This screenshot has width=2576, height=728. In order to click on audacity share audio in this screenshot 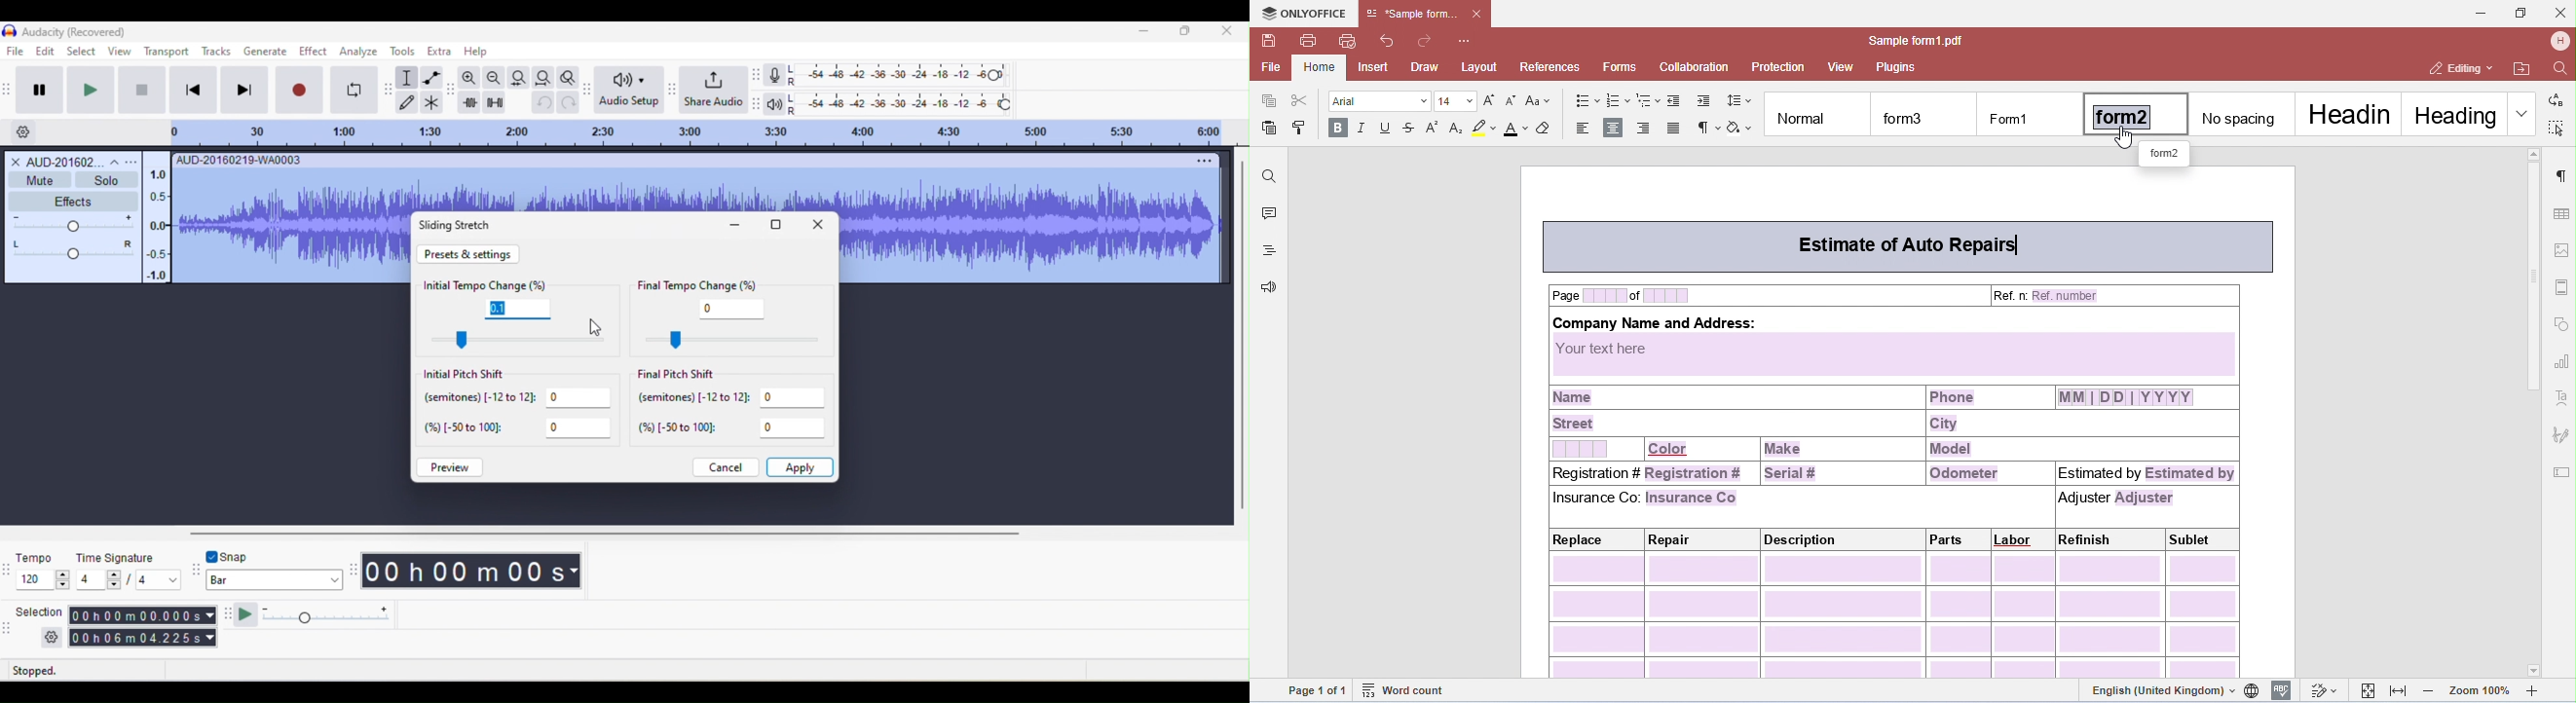, I will do `click(671, 89)`.